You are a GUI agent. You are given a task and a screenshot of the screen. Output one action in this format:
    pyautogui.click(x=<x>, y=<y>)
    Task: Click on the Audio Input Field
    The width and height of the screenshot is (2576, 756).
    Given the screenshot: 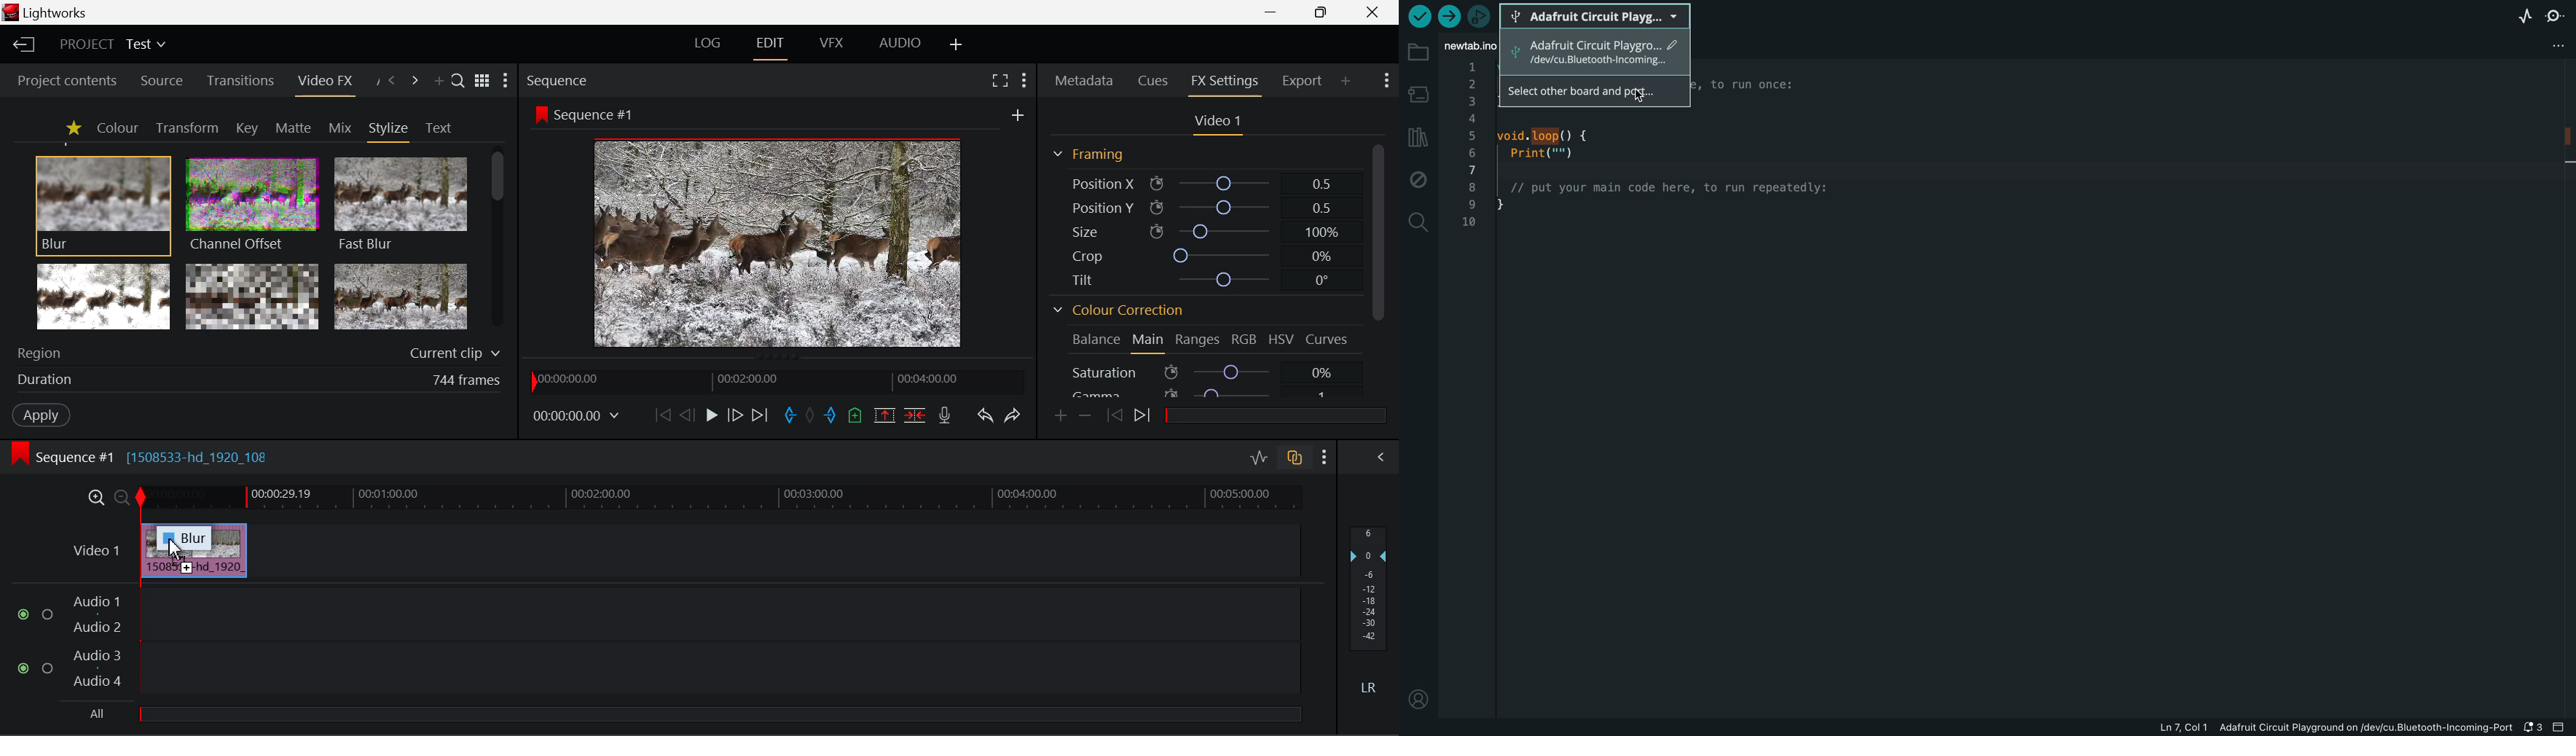 What is the action you would take?
    pyautogui.click(x=644, y=656)
    